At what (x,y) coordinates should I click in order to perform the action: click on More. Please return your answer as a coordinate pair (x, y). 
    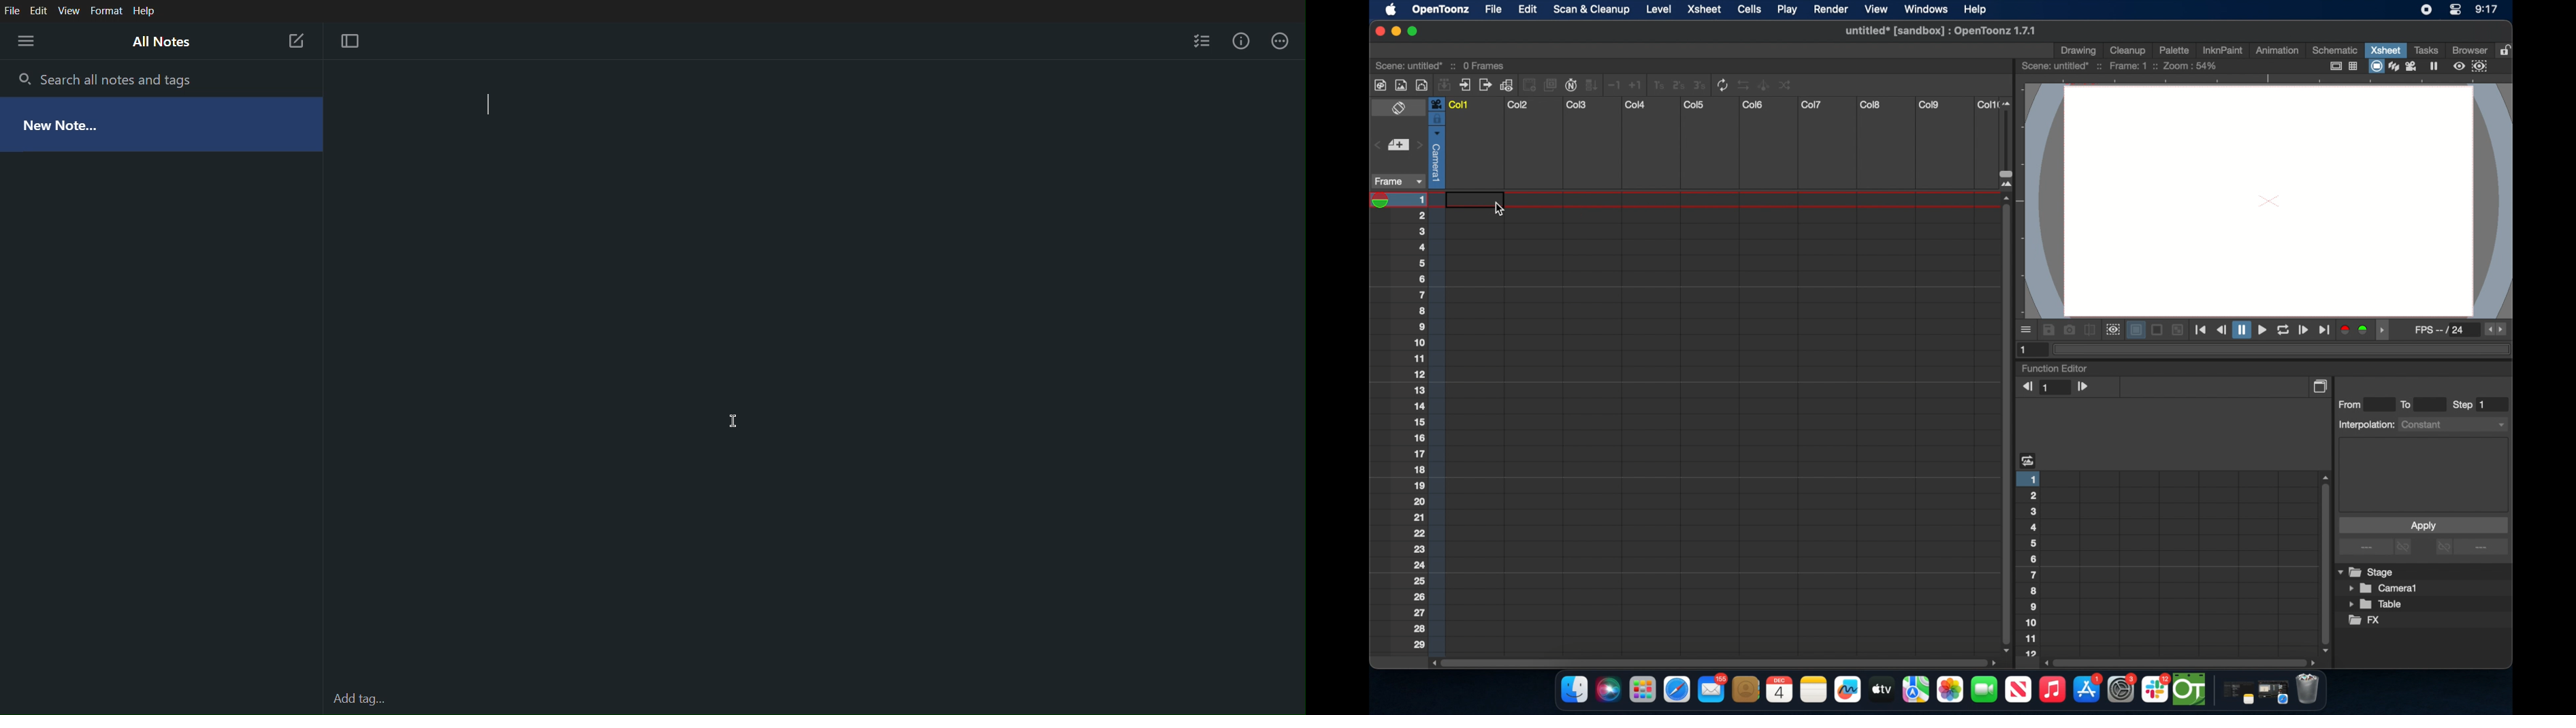
    Looking at the image, I should click on (1279, 39).